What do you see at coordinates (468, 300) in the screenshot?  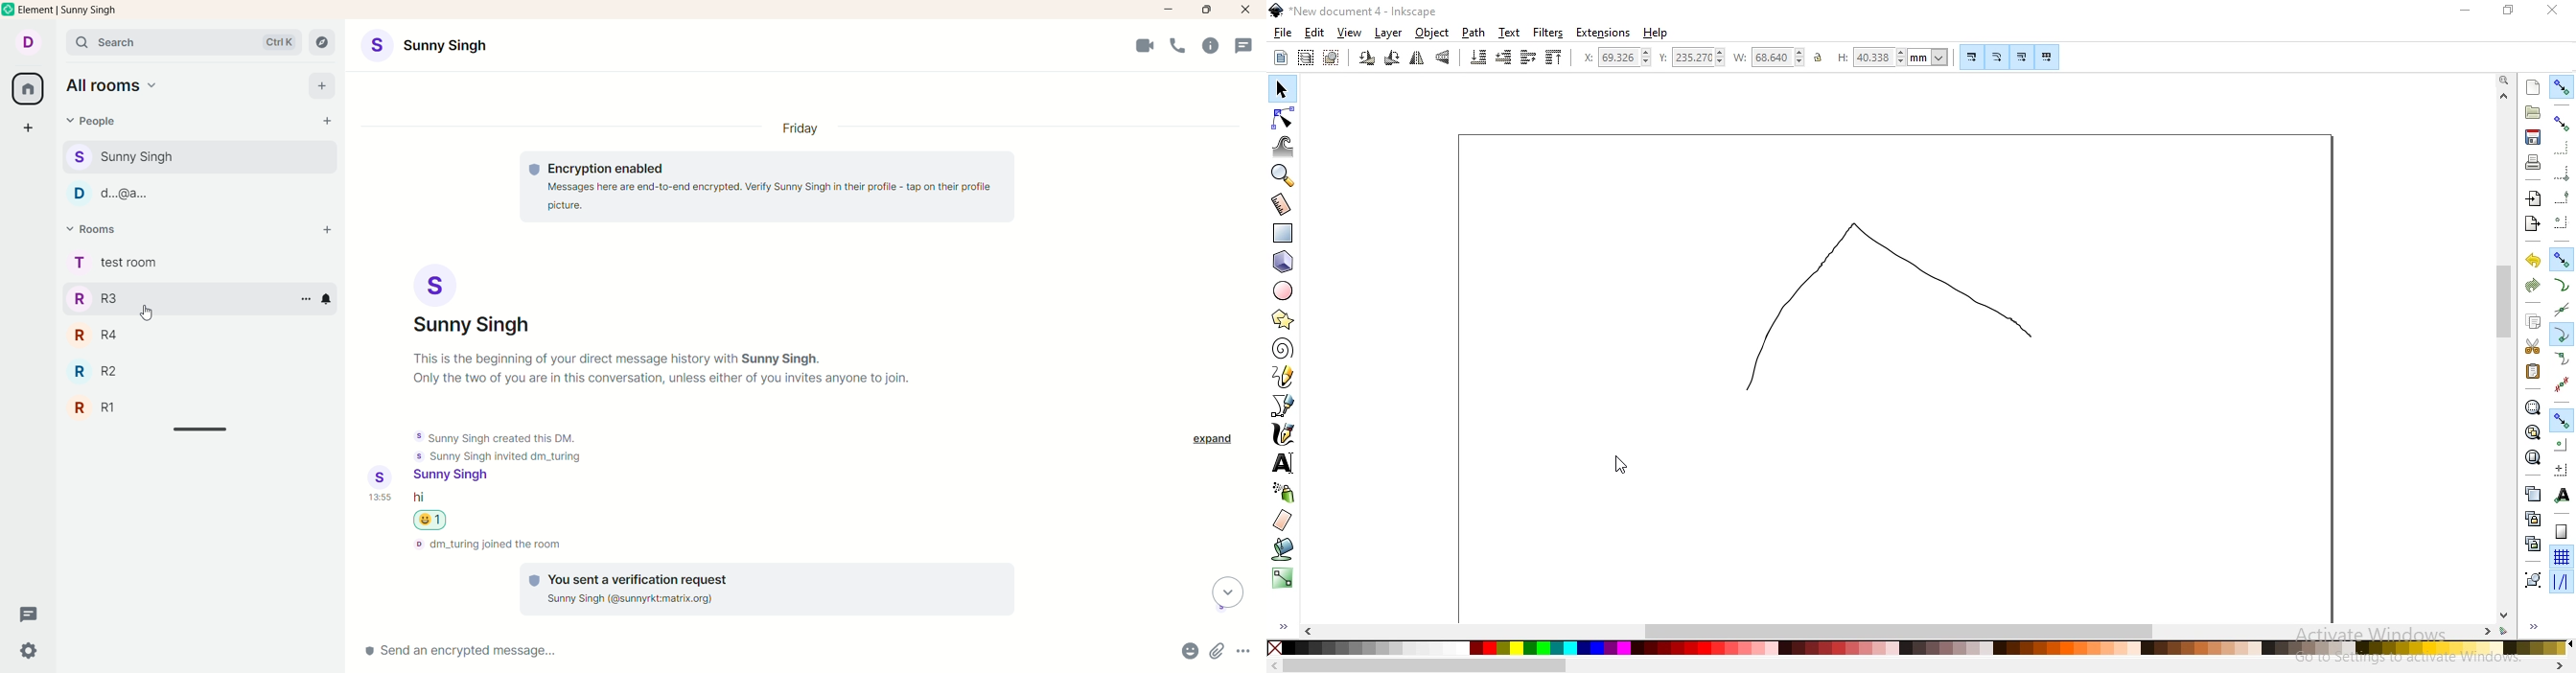 I see `account` at bounding box center [468, 300].